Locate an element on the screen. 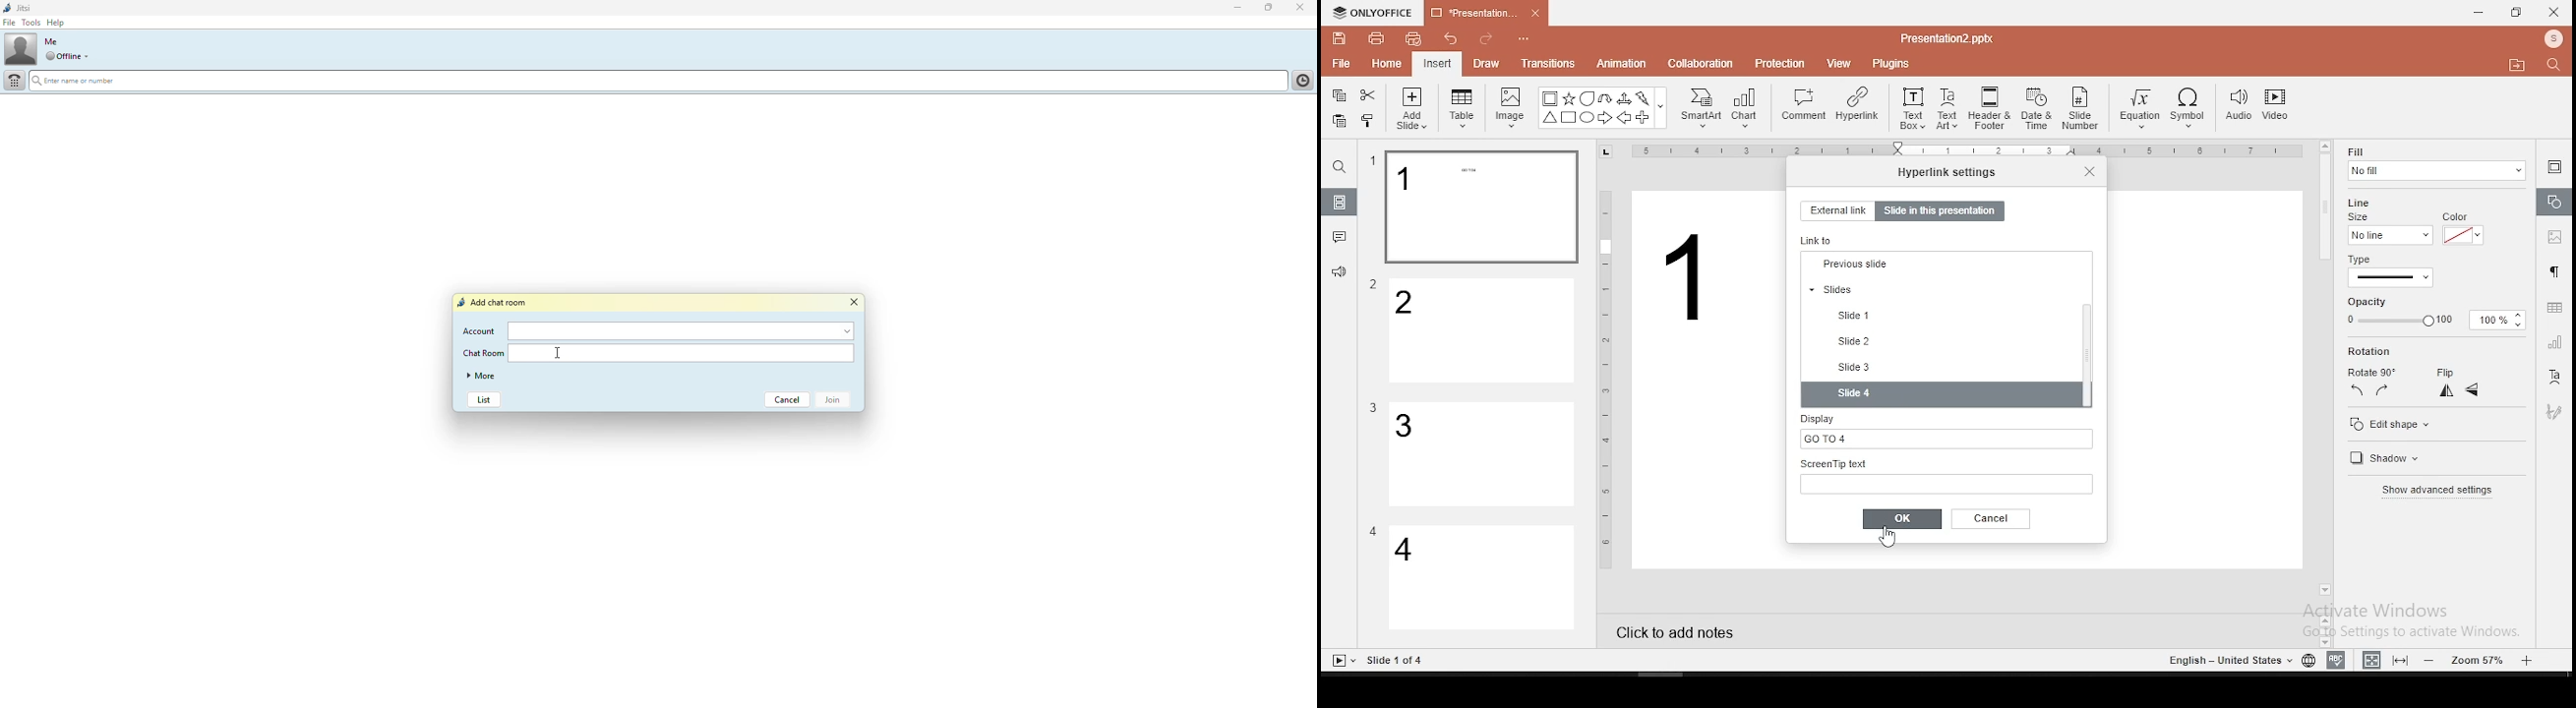  show advanced settings is located at coordinates (2435, 493).